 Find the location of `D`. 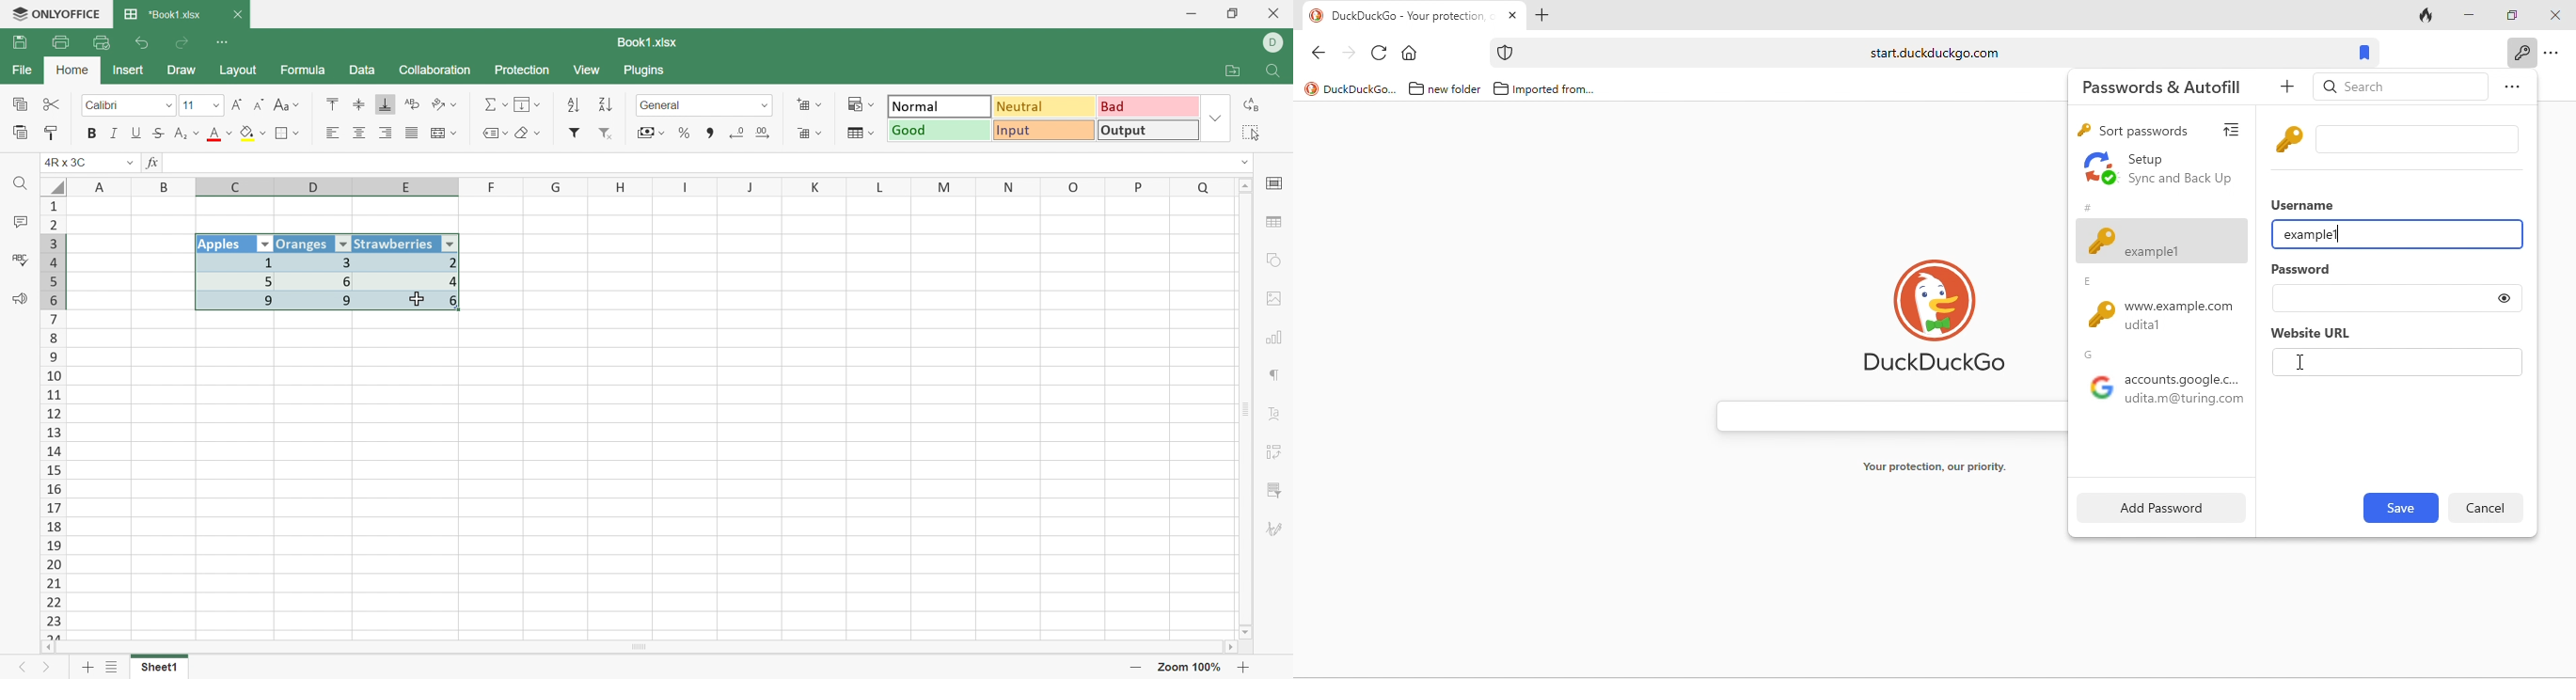

D is located at coordinates (1274, 43).